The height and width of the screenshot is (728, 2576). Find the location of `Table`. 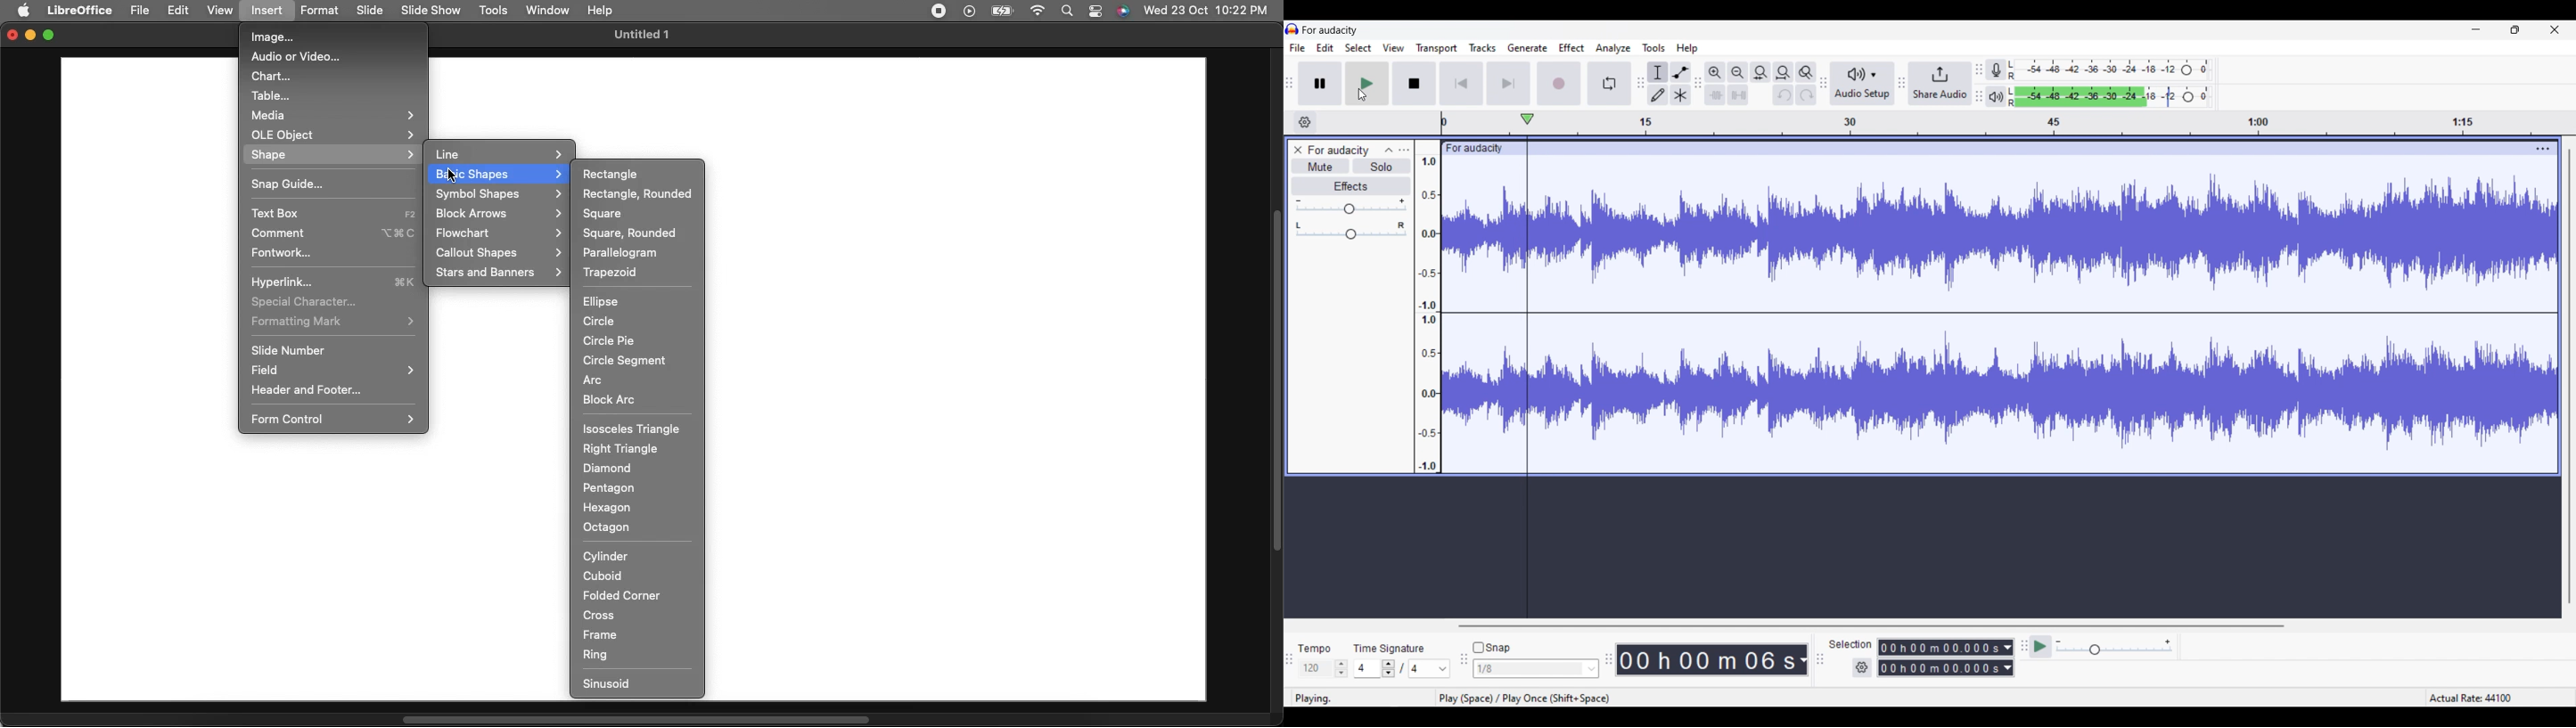

Table is located at coordinates (274, 95).